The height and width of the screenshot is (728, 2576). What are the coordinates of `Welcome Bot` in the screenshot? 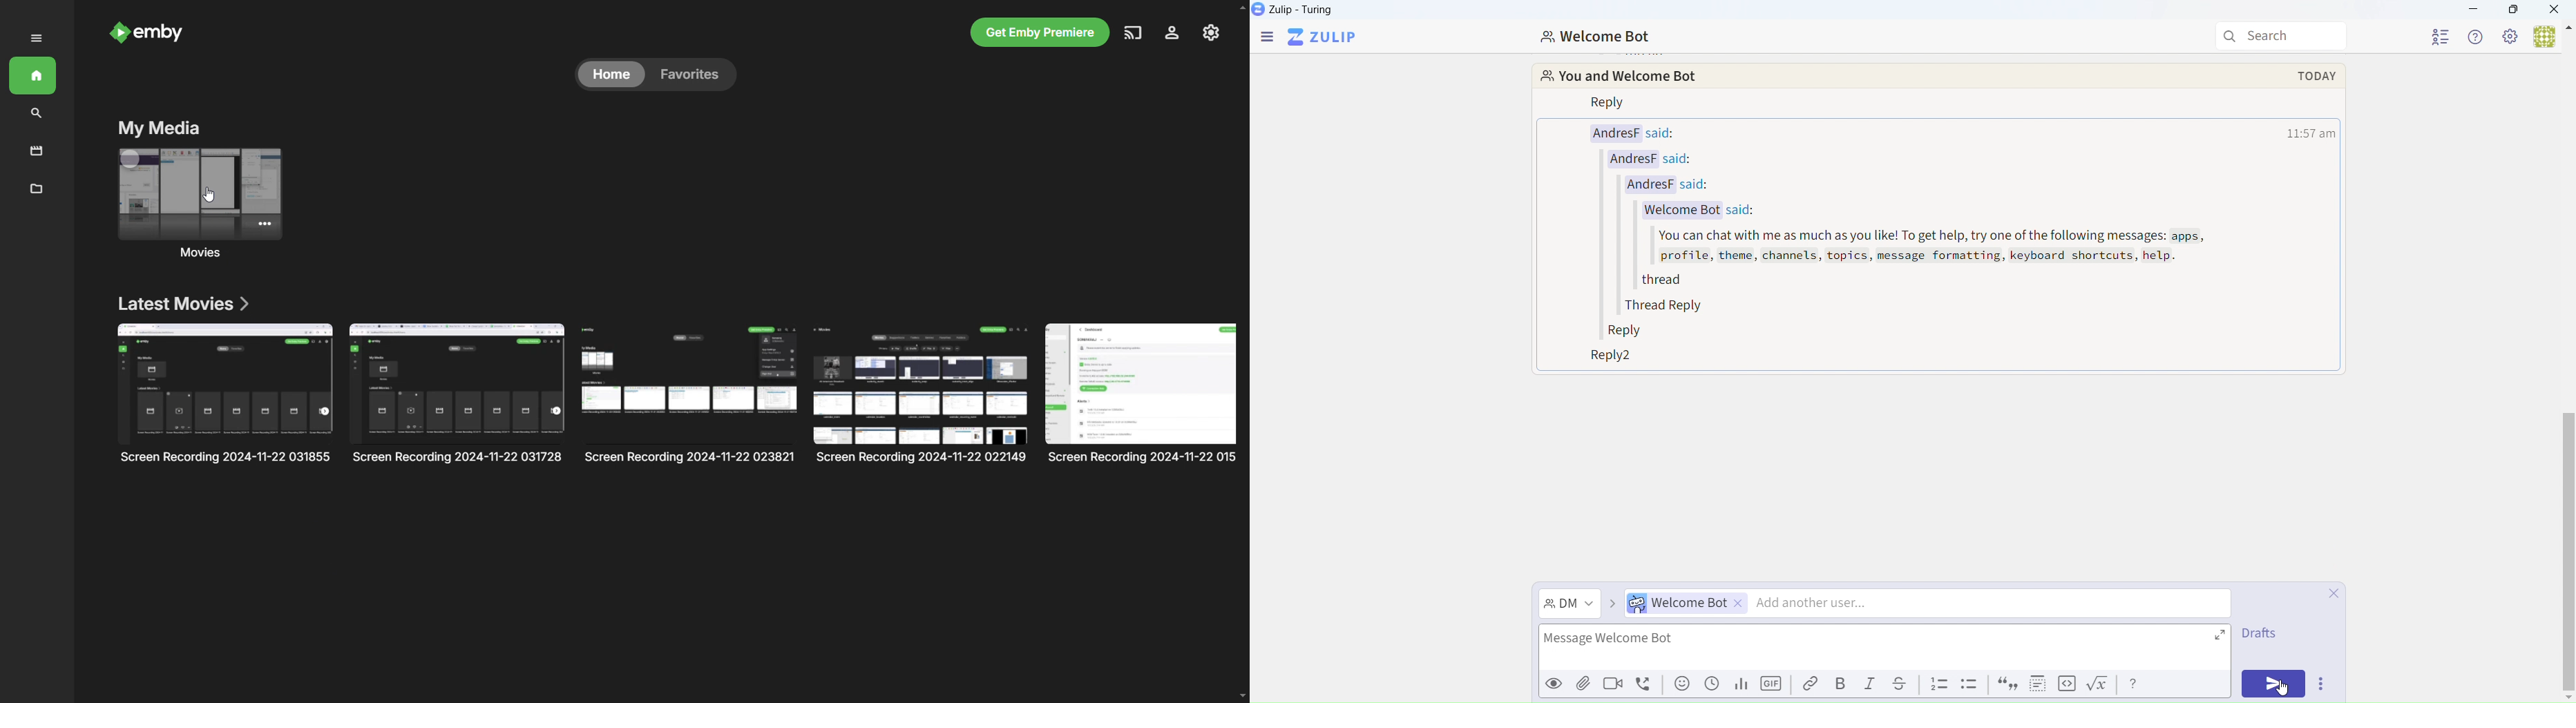 It's located at (1599, 39).